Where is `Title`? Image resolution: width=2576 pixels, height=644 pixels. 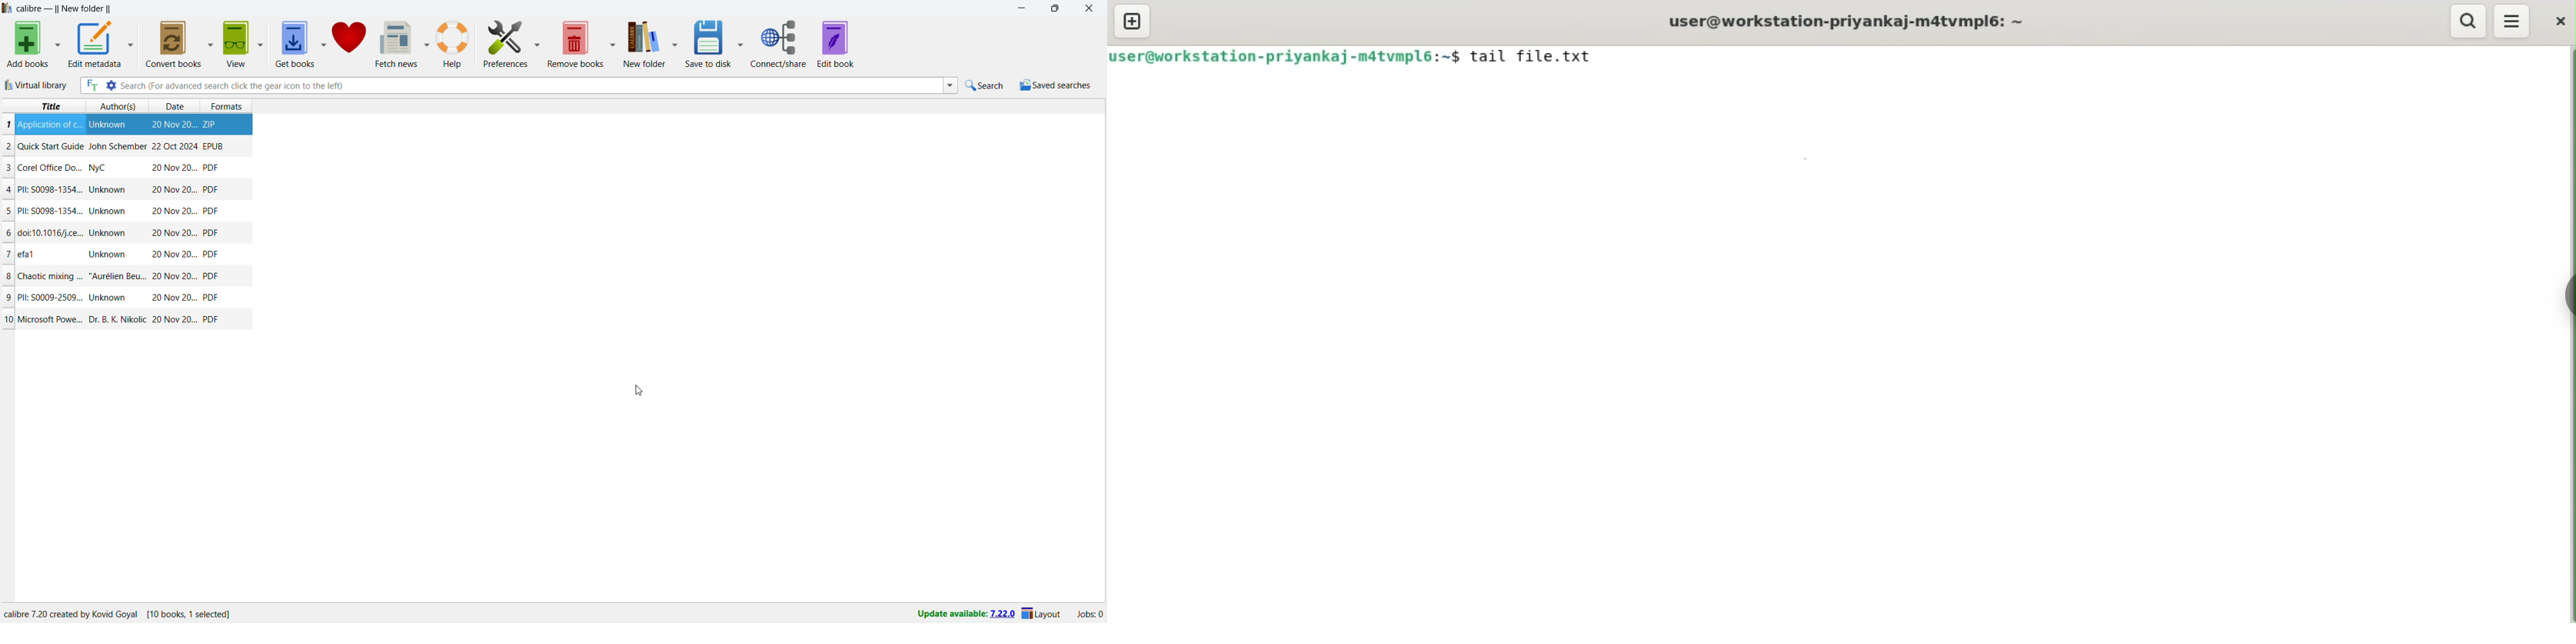
Title is located at coordinates (50, 125).